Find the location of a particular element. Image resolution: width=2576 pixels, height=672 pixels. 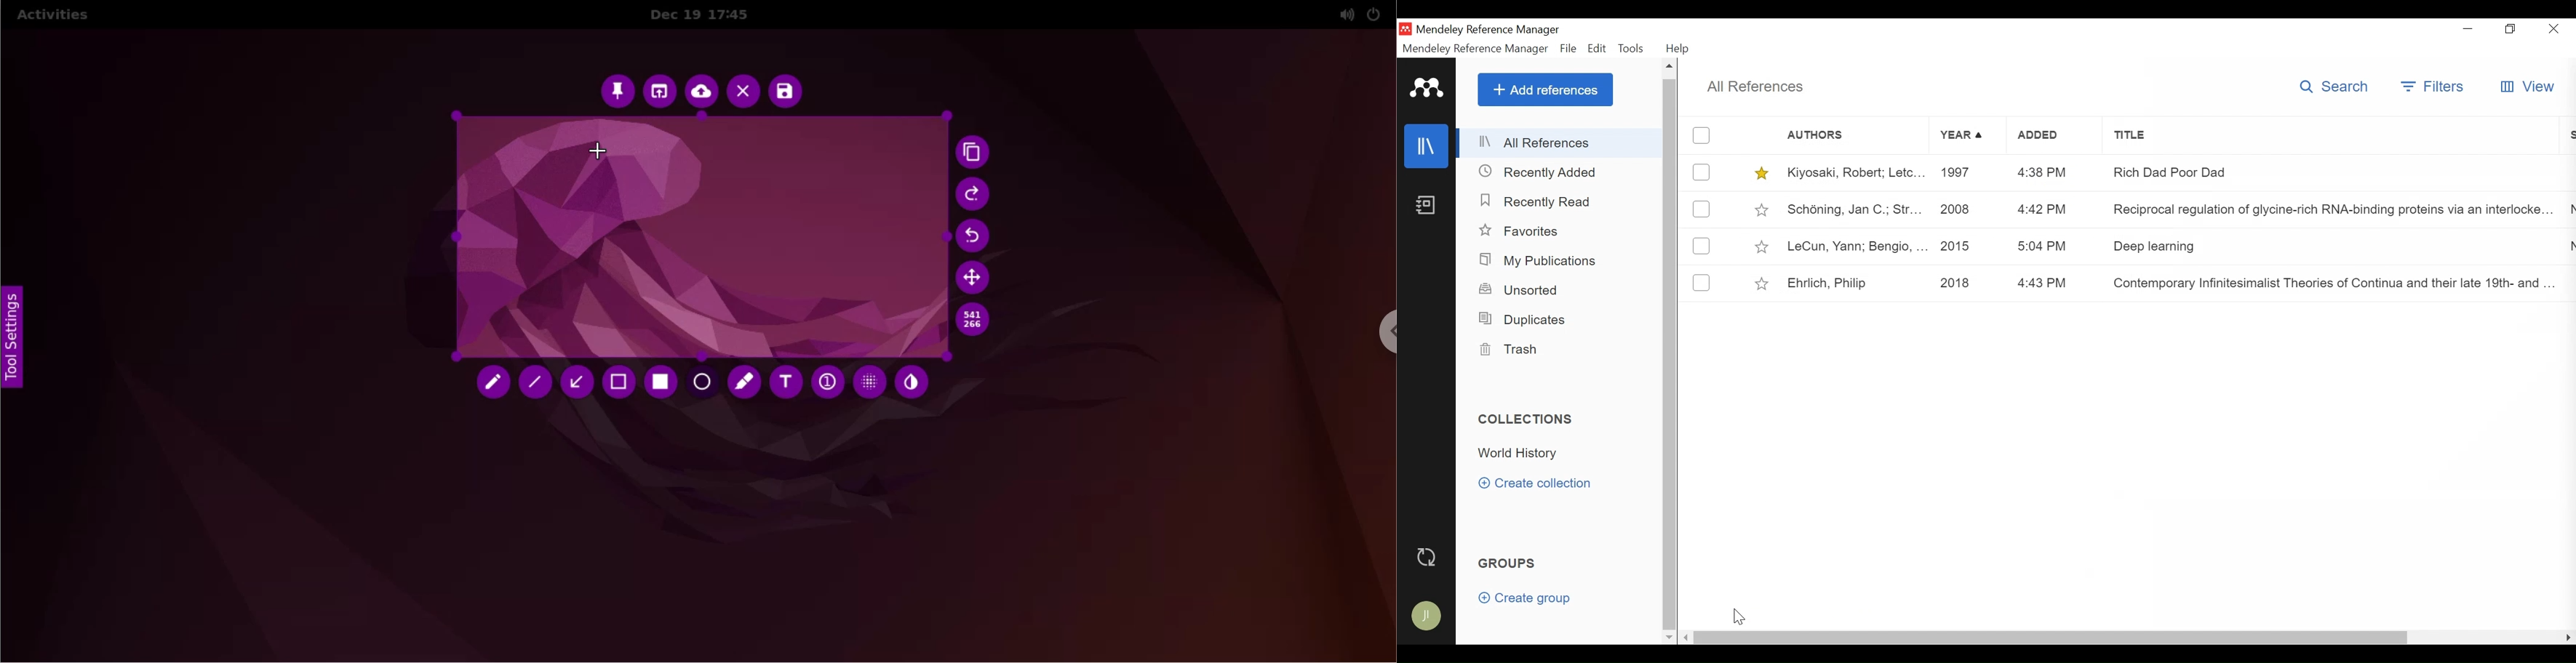

Filter is located at coordinates (2434, 88).